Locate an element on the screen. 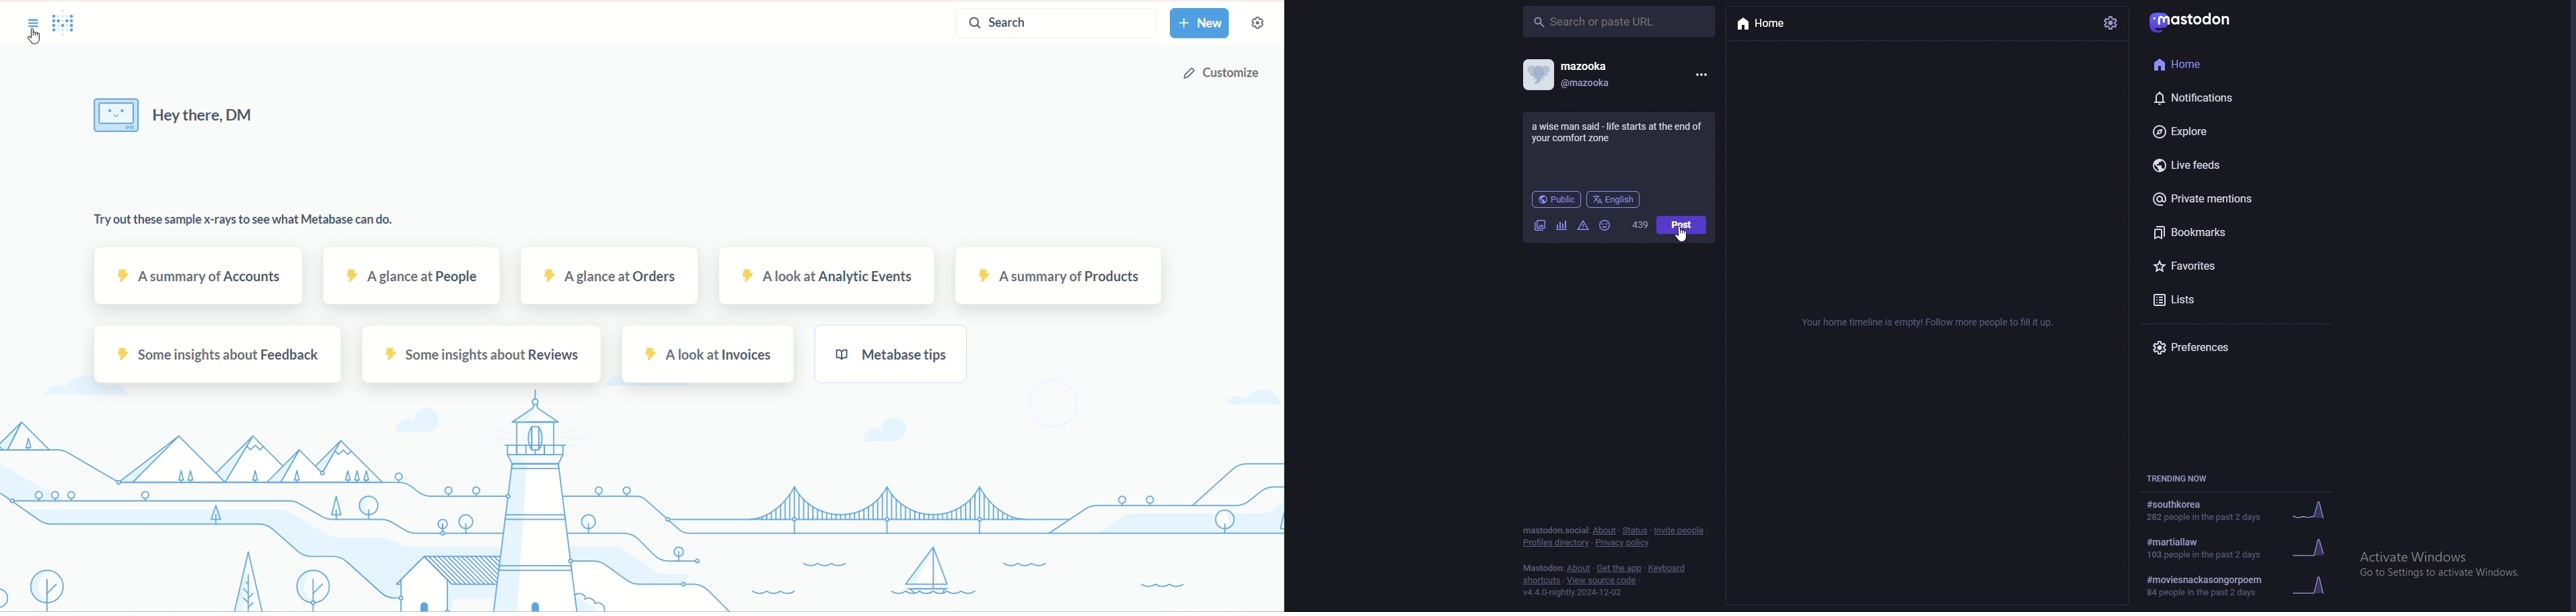 Image resolution: width=2576 pixels, height=616 pixels. some insights about feedback is located at coordinates (215, 356).